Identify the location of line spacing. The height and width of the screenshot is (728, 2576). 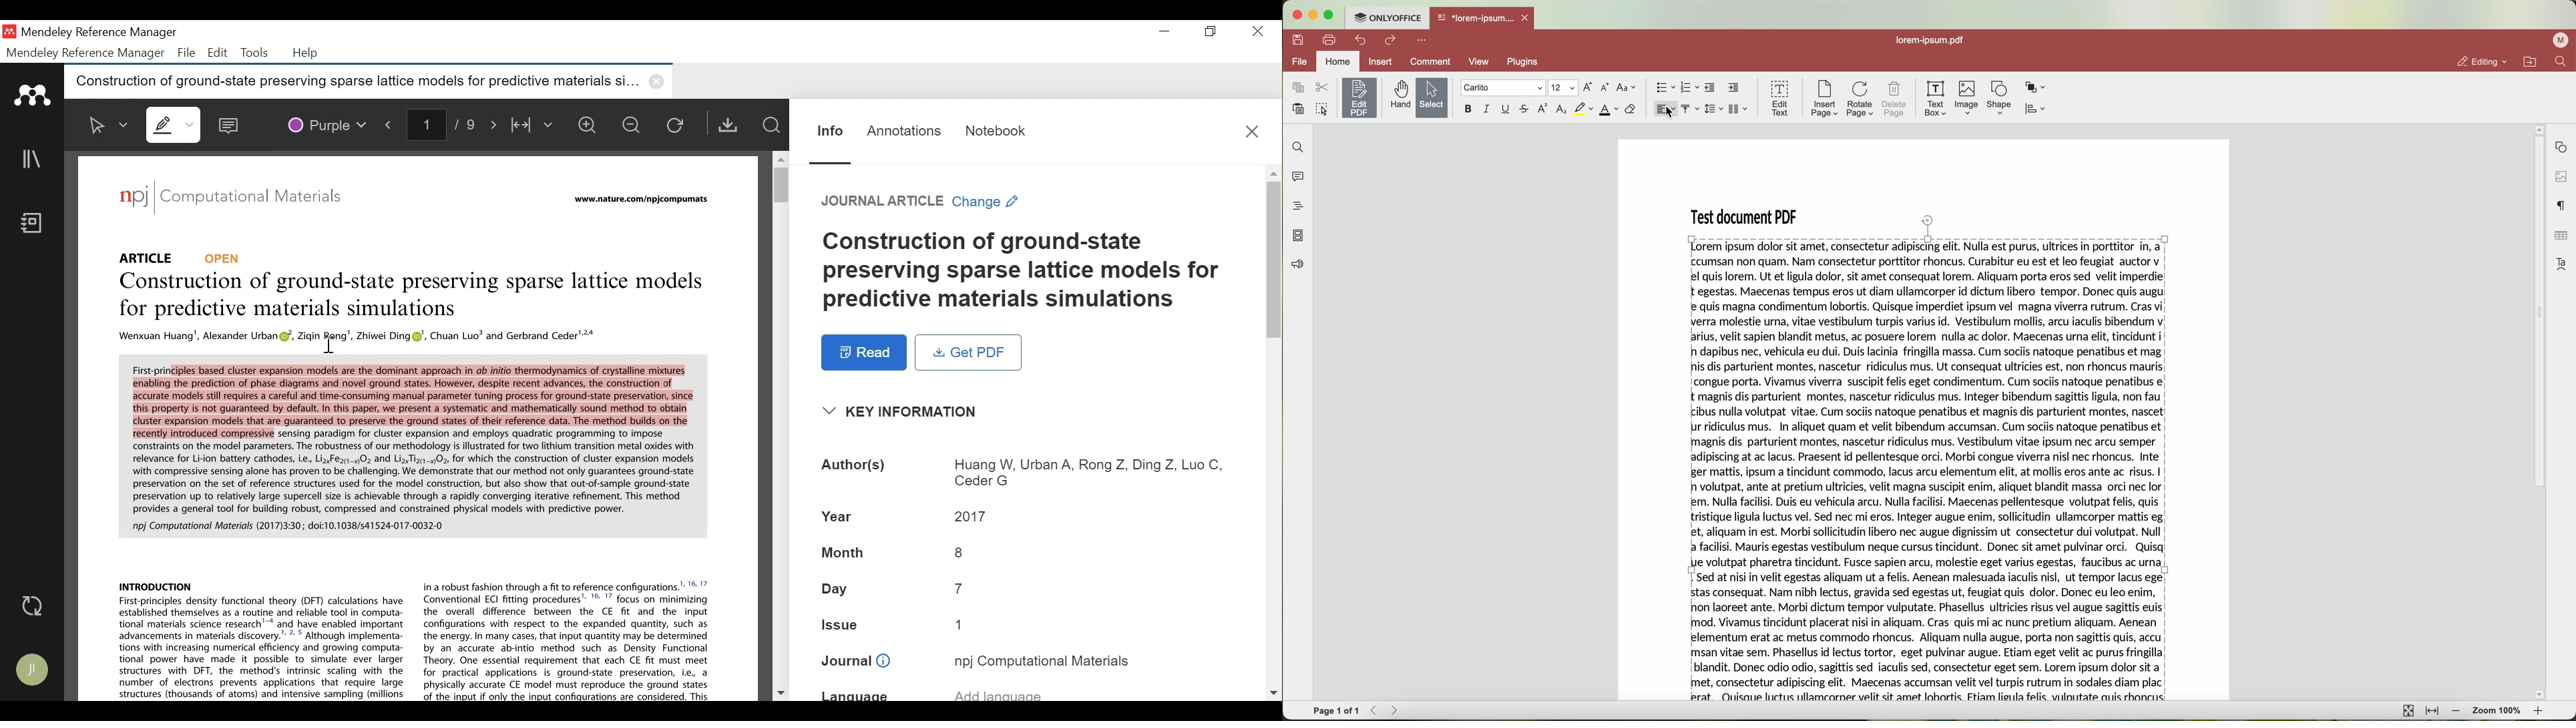
(1713, 109).